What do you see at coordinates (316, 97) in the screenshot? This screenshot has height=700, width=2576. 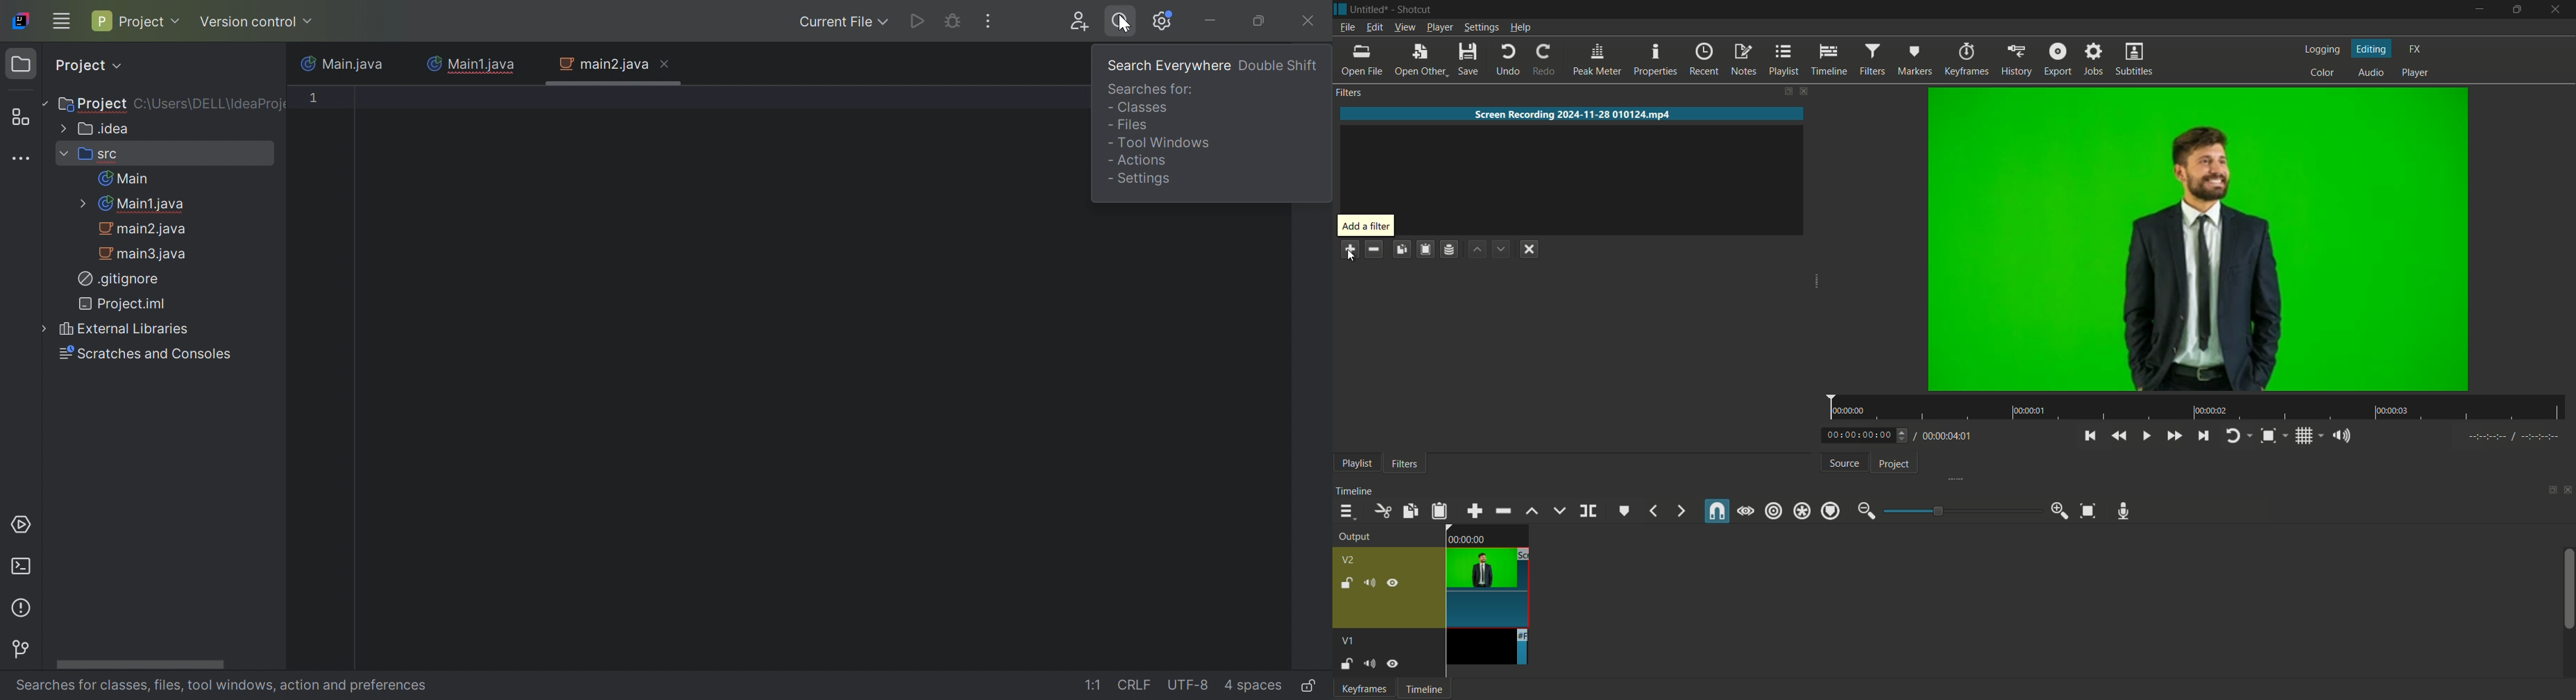 I see `1` at bounding box center [316, 97].